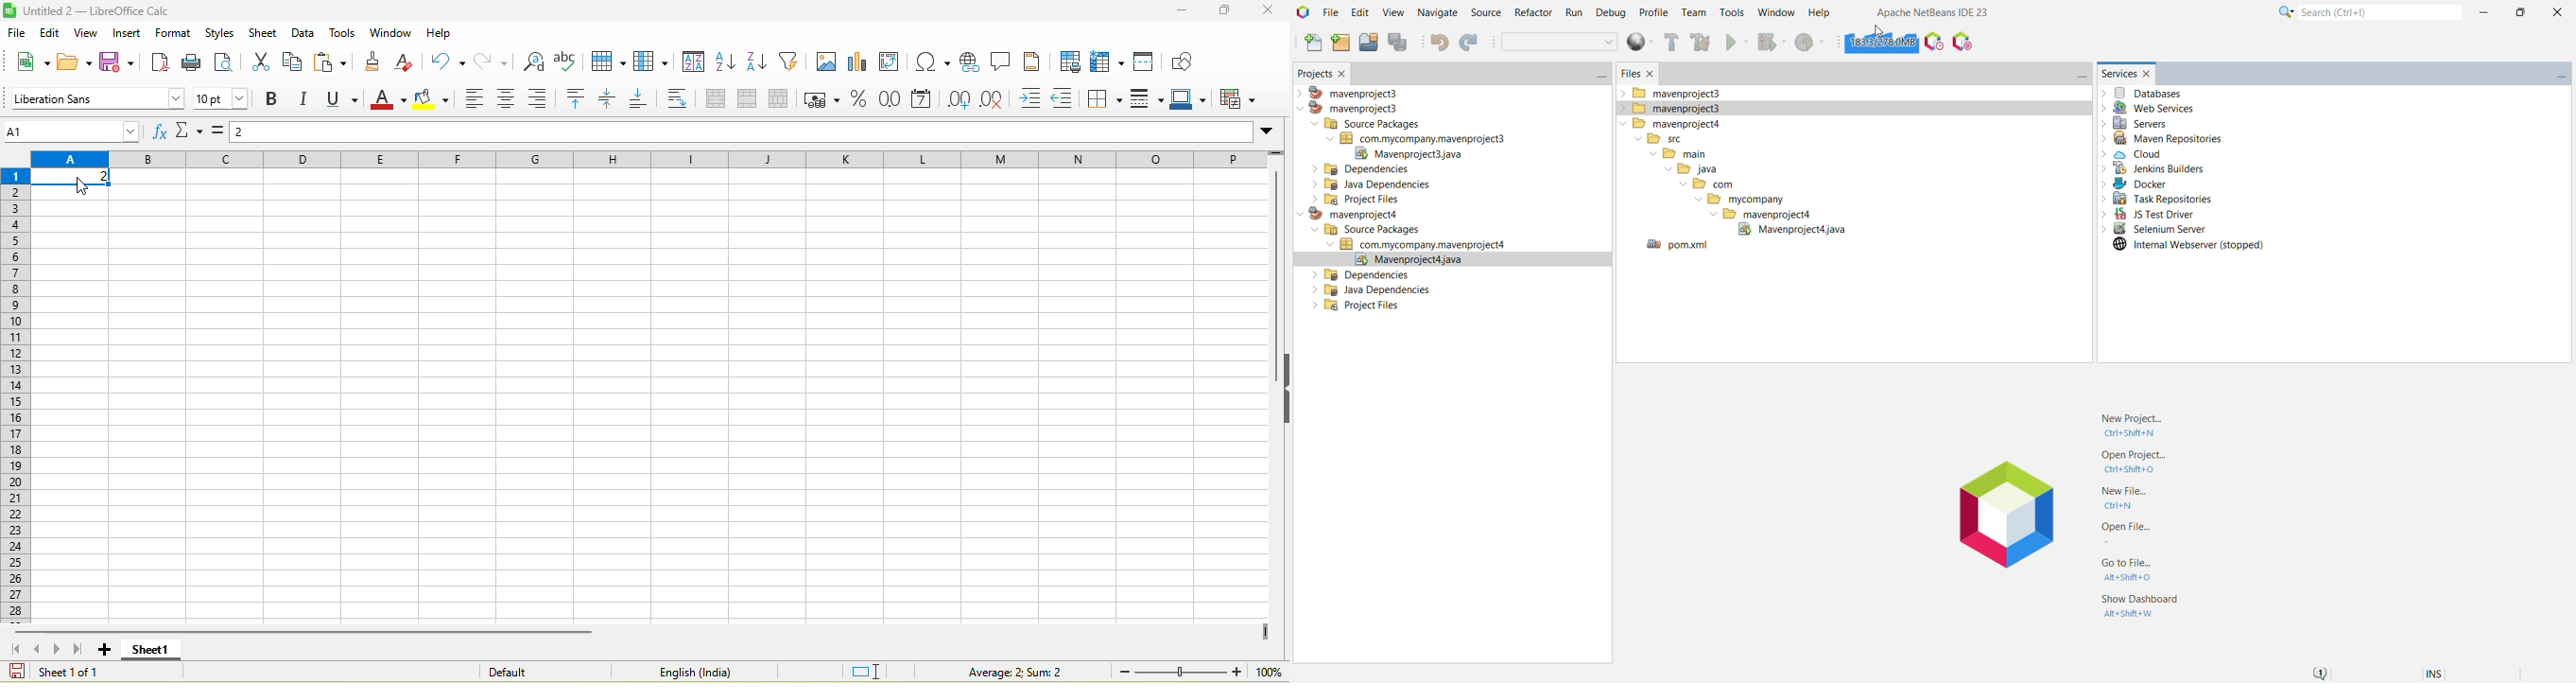 The image size is (2576, 700). I want to click on scroll to next sheet, so click(61, 648).